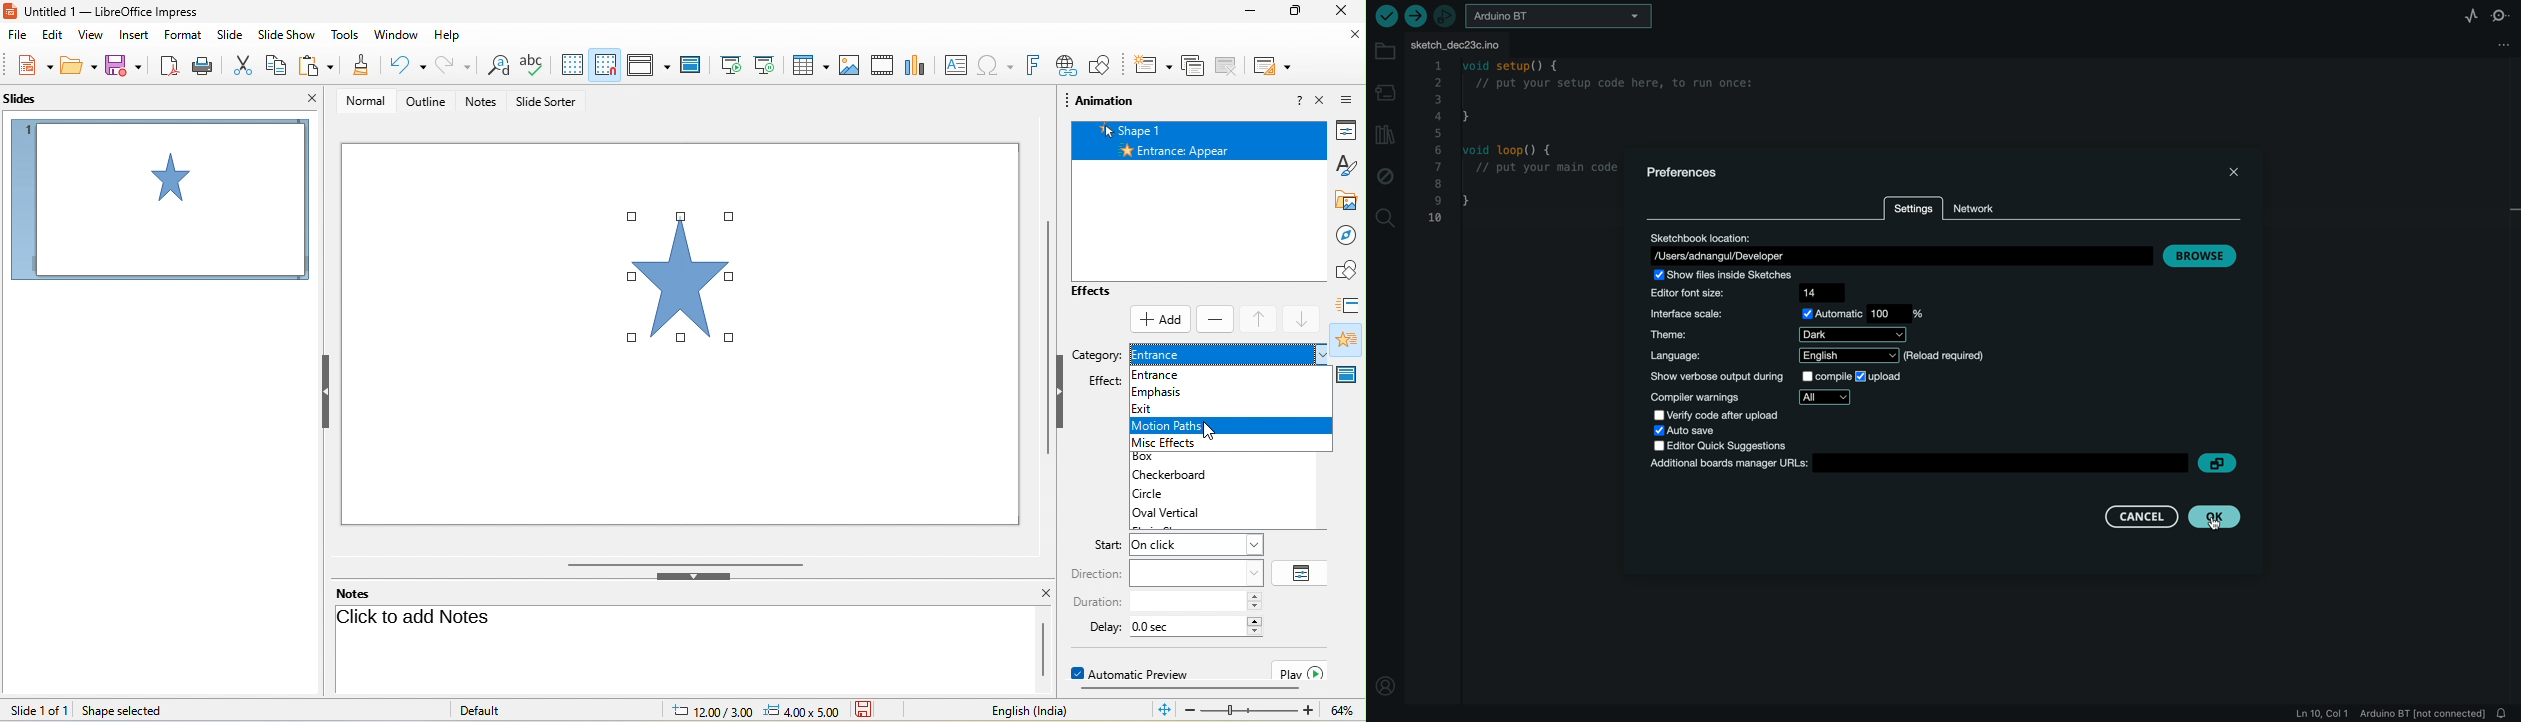 The height and width of the screenshot is (728, 2548). Describe the element at coordinates (680, 646) in the screenshot. I see `click here to add notes` at that location.